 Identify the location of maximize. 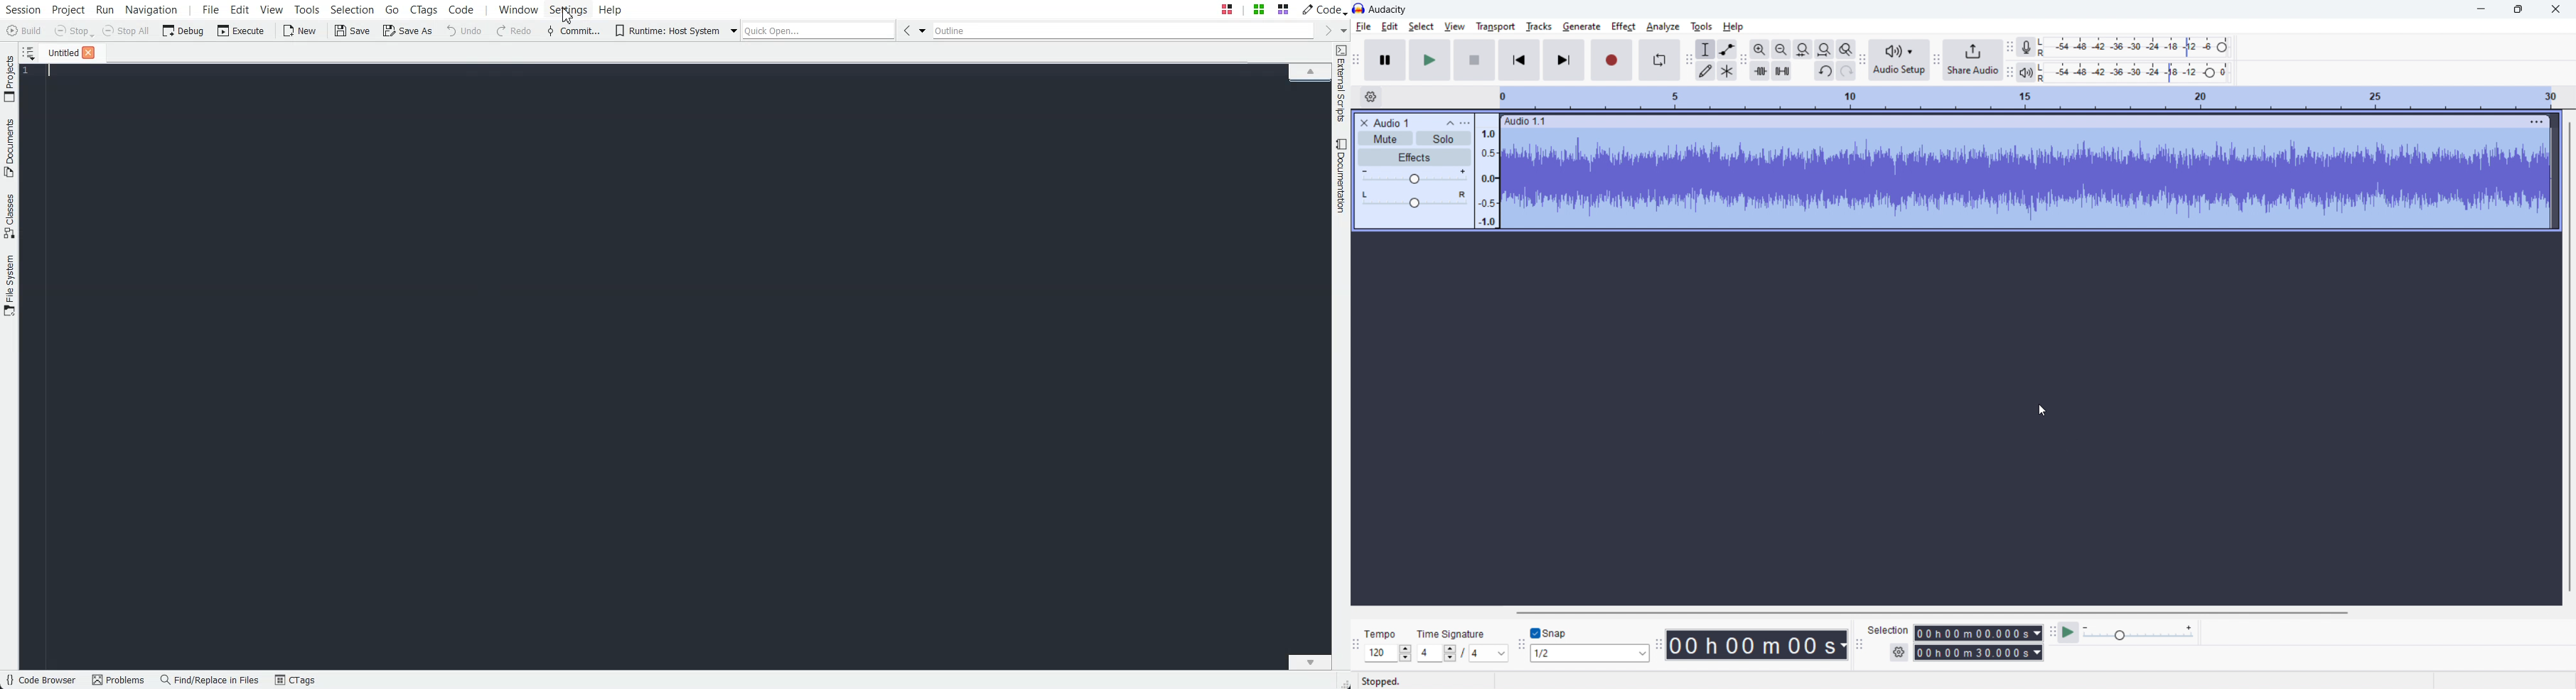
(2518, 9).